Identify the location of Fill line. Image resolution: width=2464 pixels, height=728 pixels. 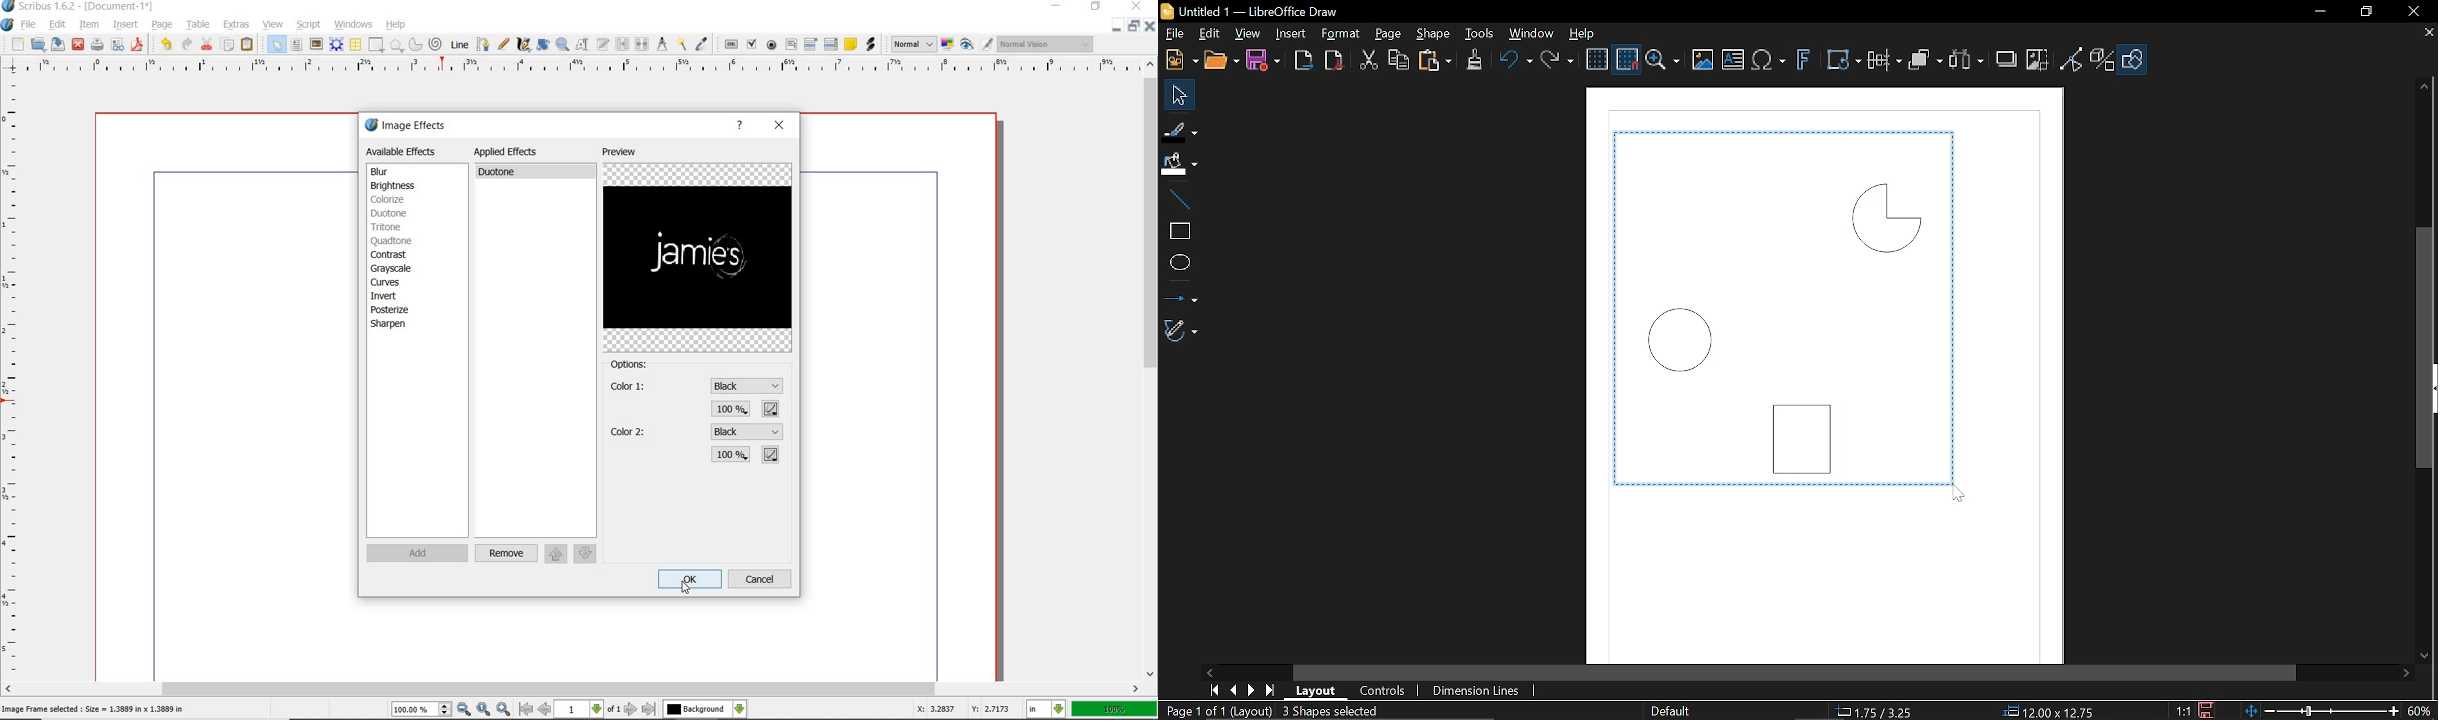
(1180, 130).